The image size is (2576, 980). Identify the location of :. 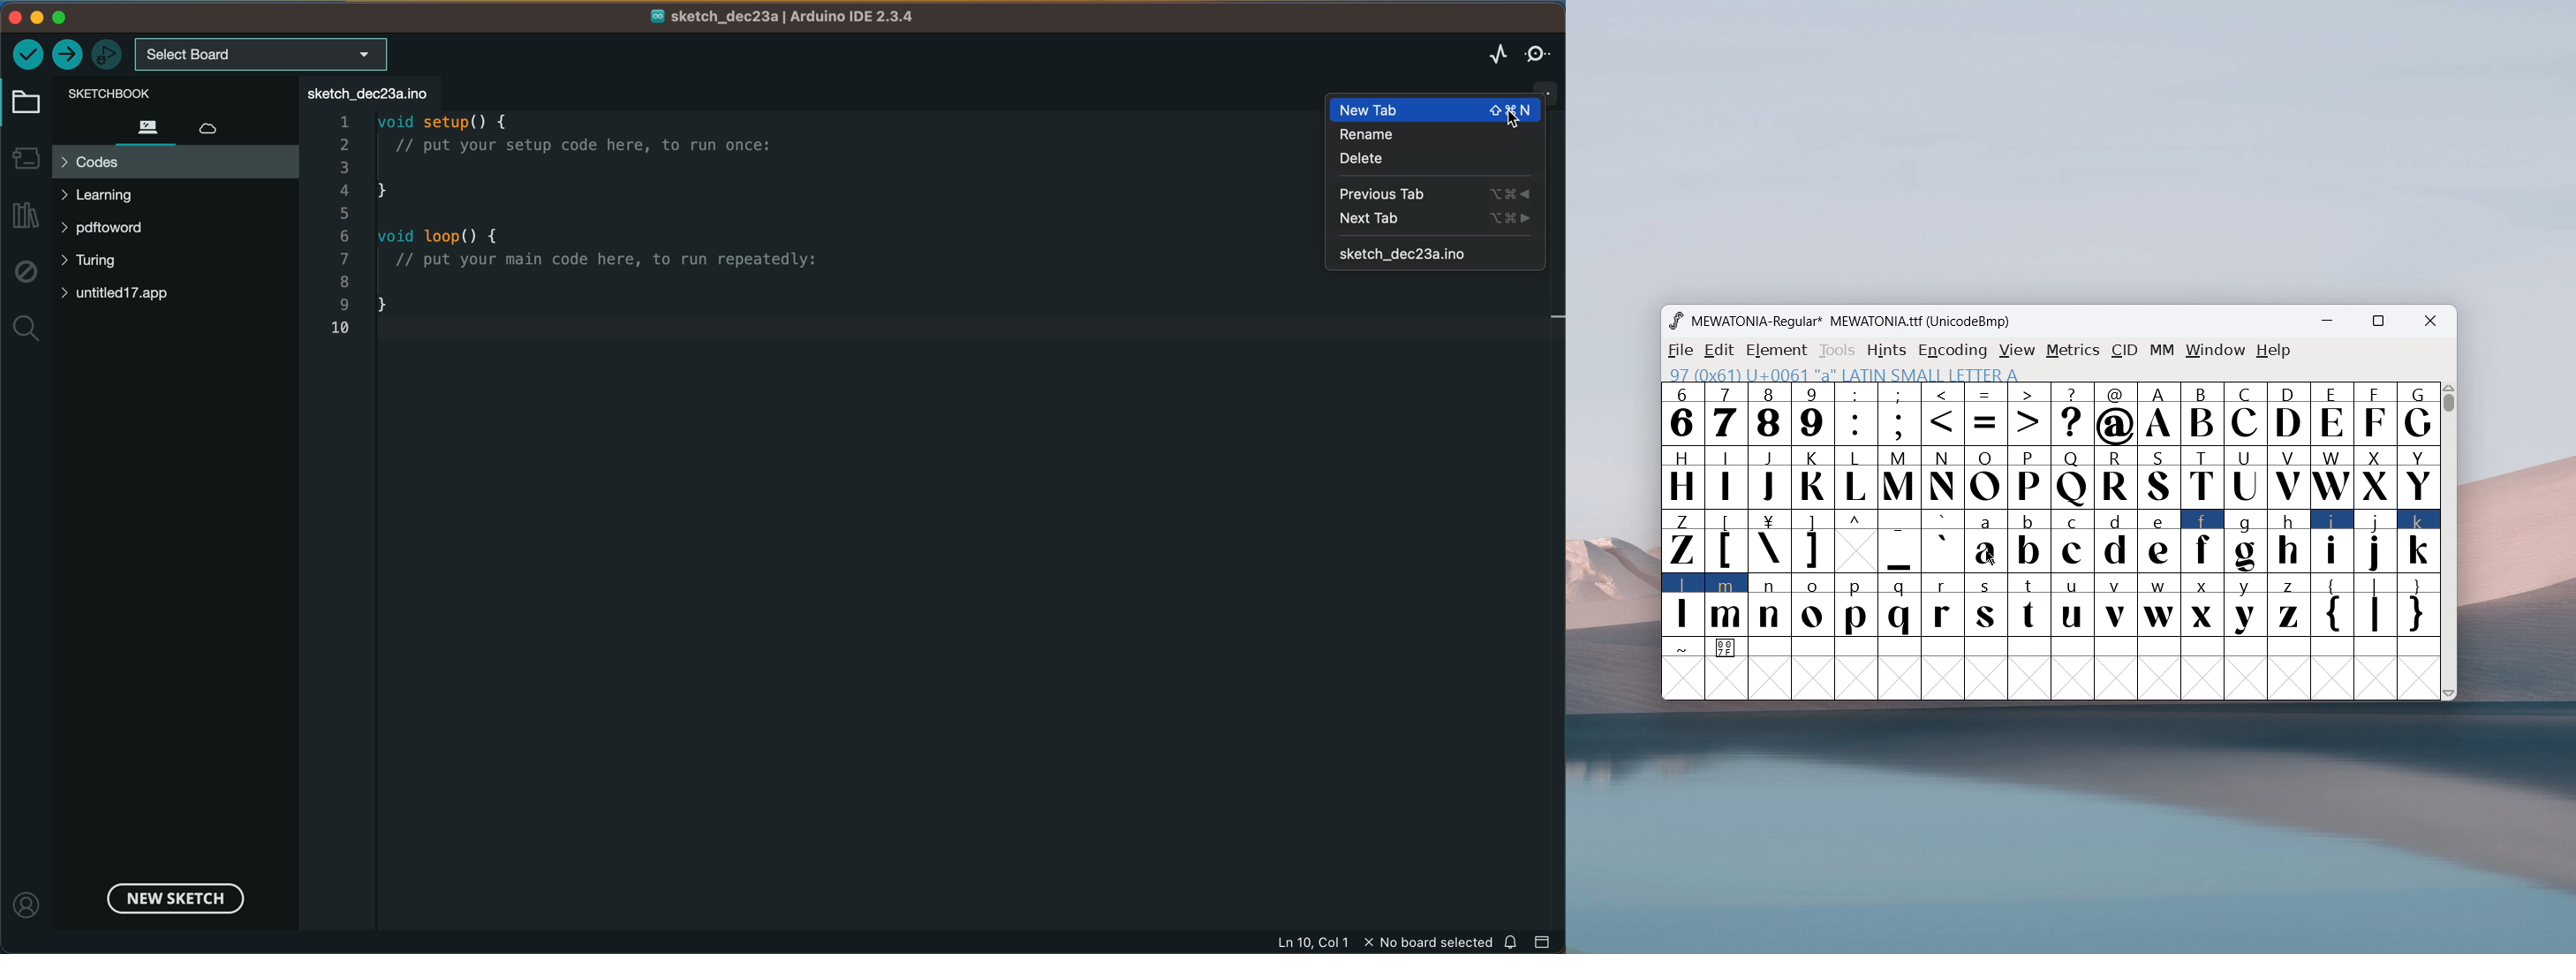
(1855, 414).